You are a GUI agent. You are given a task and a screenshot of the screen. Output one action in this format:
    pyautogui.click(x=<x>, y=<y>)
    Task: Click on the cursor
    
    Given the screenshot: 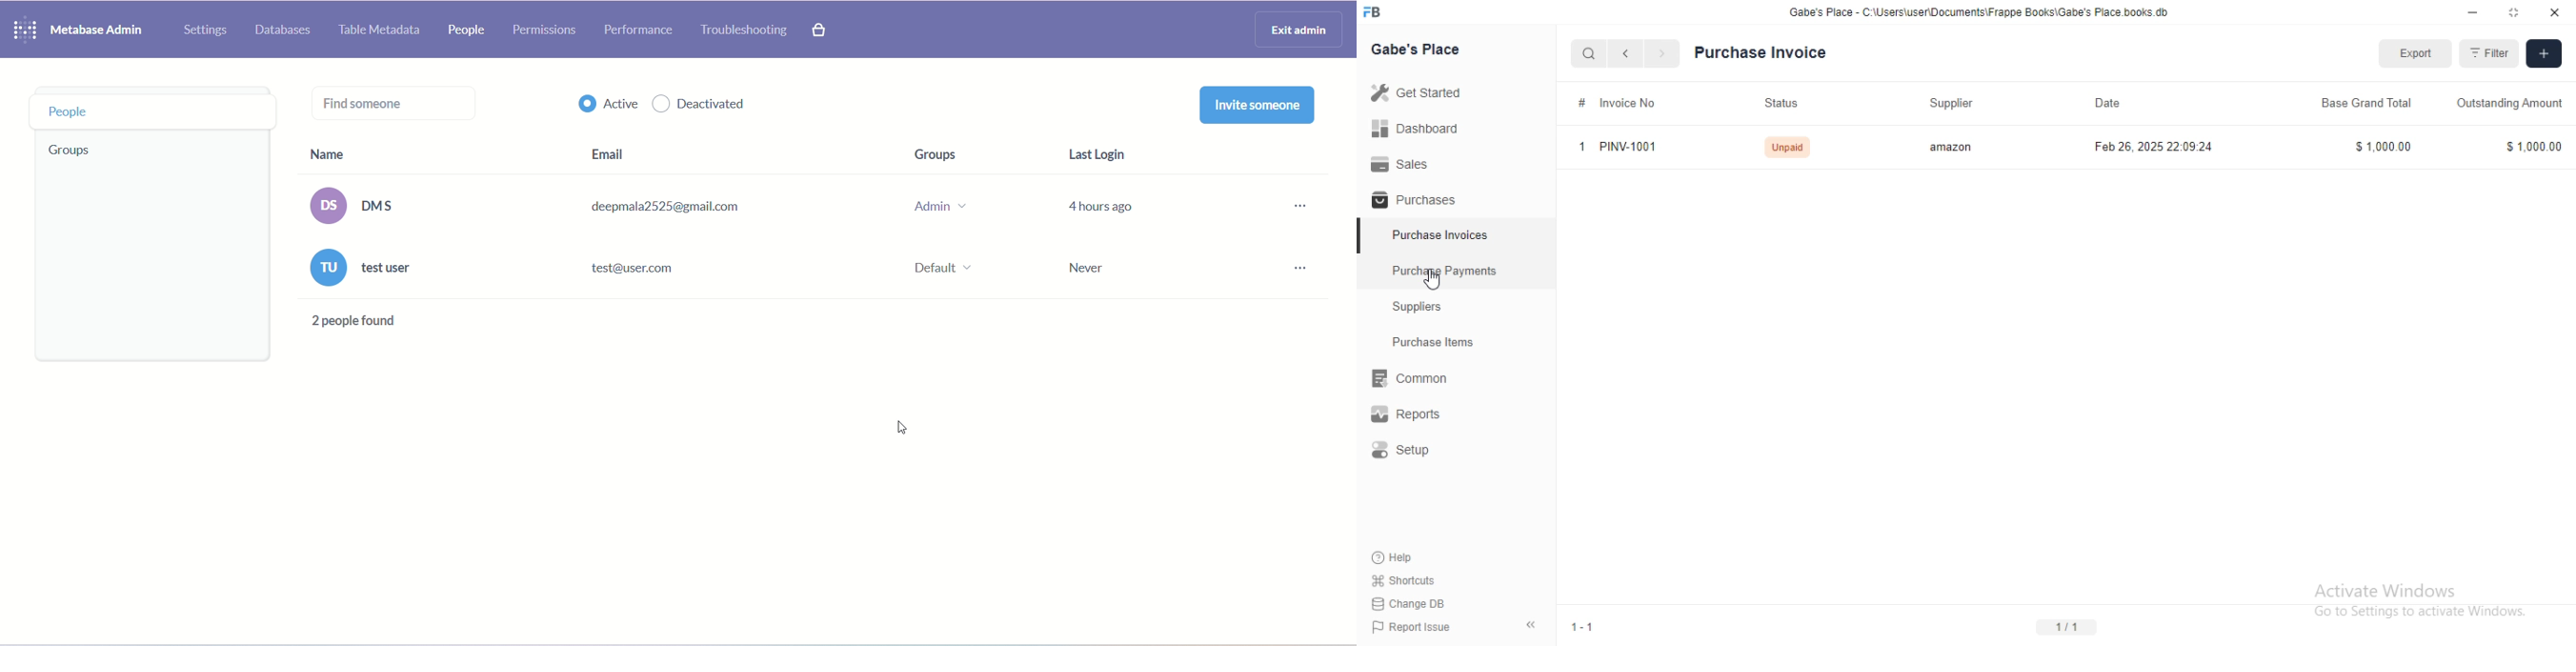 What is the action you would take?
    pyautogui.click(x=1435, y=282)
    